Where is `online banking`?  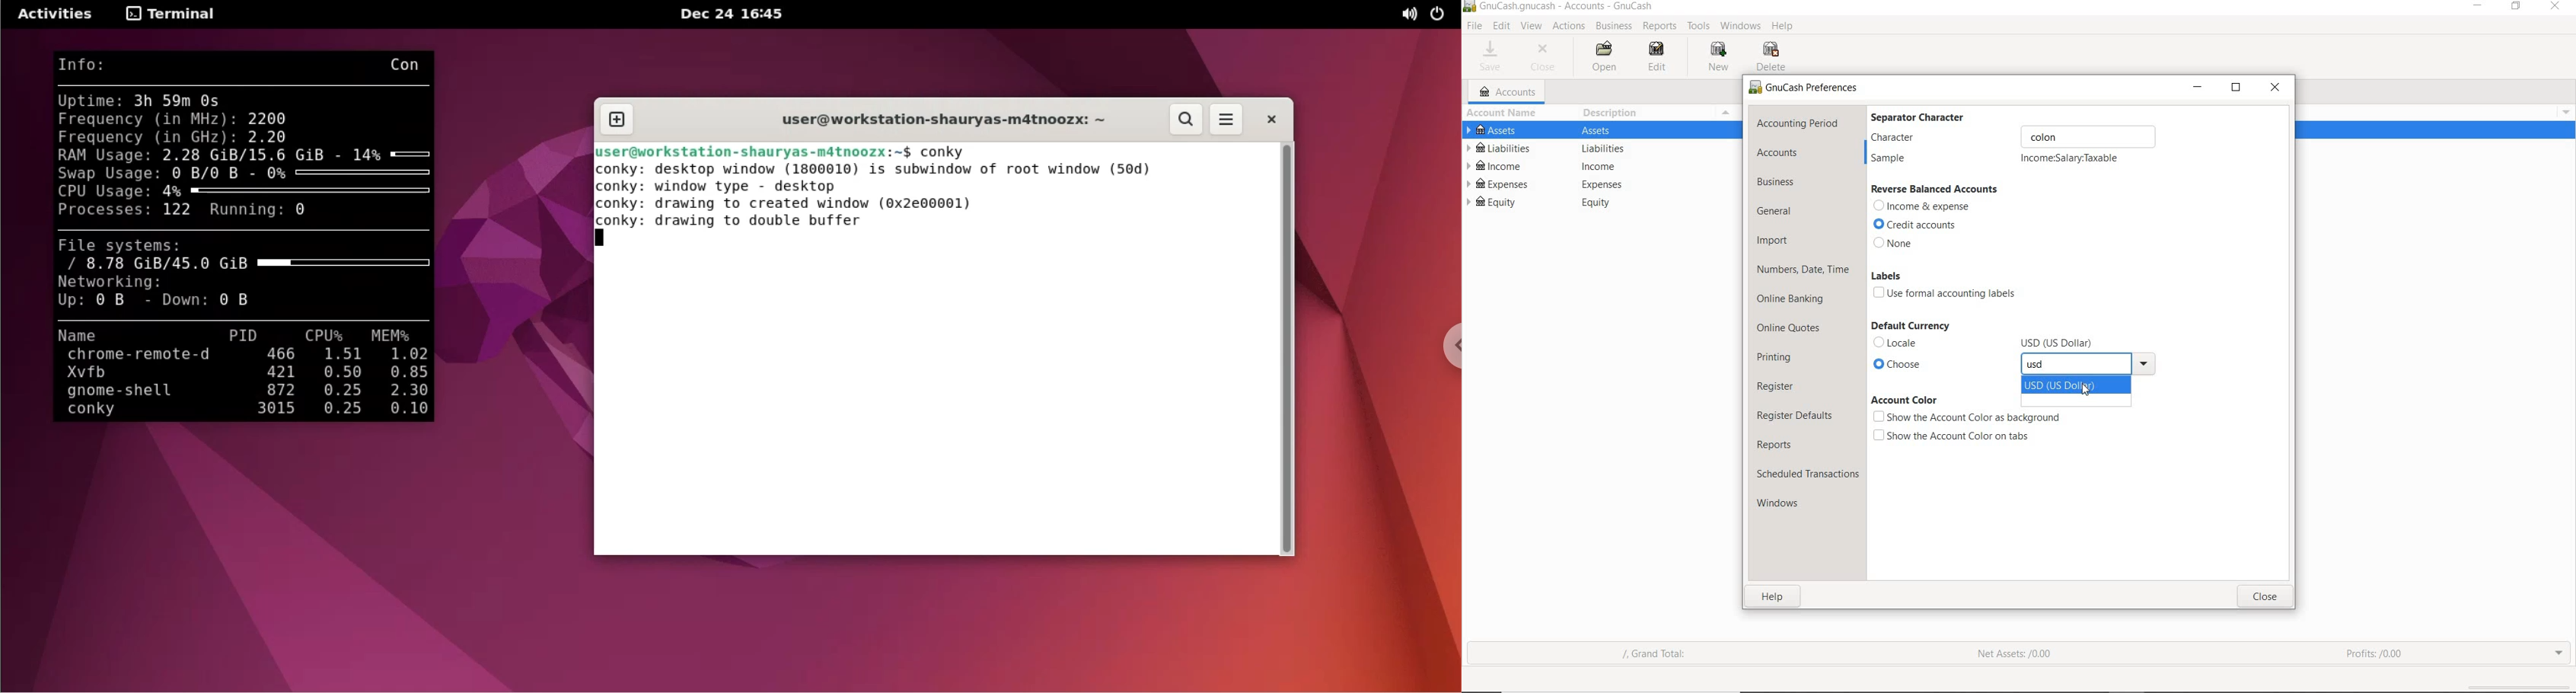
online banking is located at coordinates (1793, 301).